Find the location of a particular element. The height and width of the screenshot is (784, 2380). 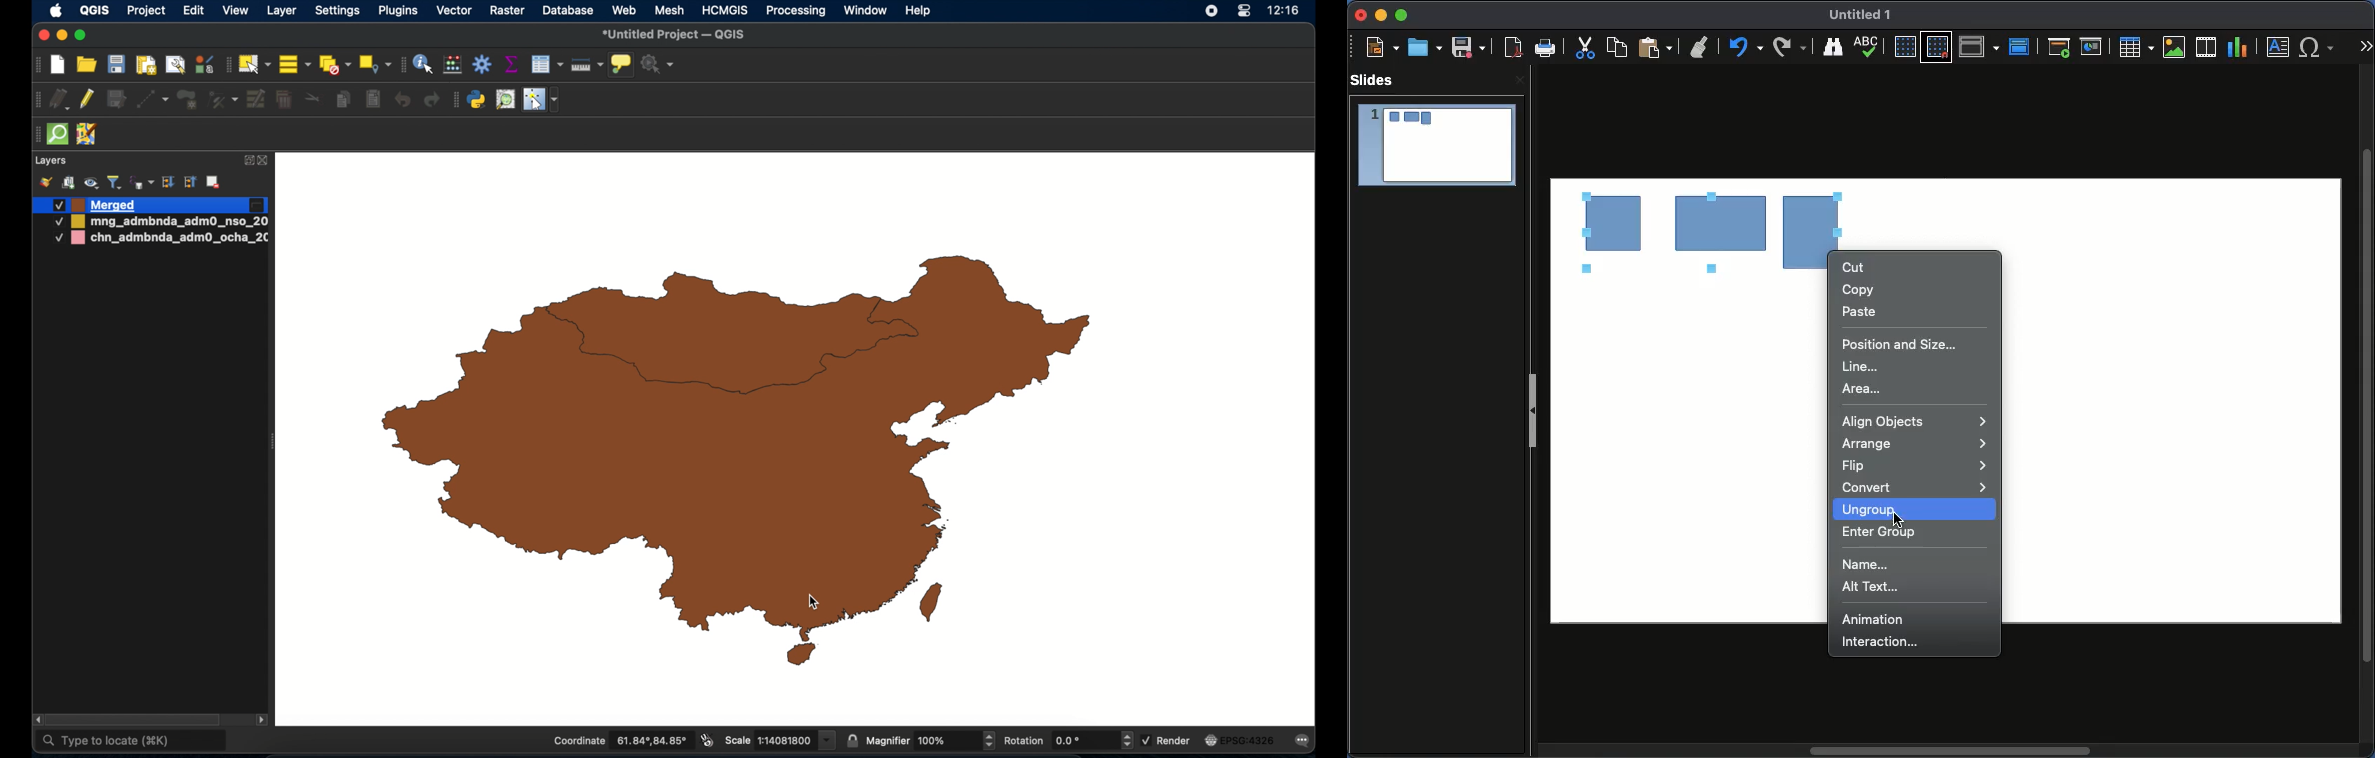

More is located at coordinates (2367, 46).